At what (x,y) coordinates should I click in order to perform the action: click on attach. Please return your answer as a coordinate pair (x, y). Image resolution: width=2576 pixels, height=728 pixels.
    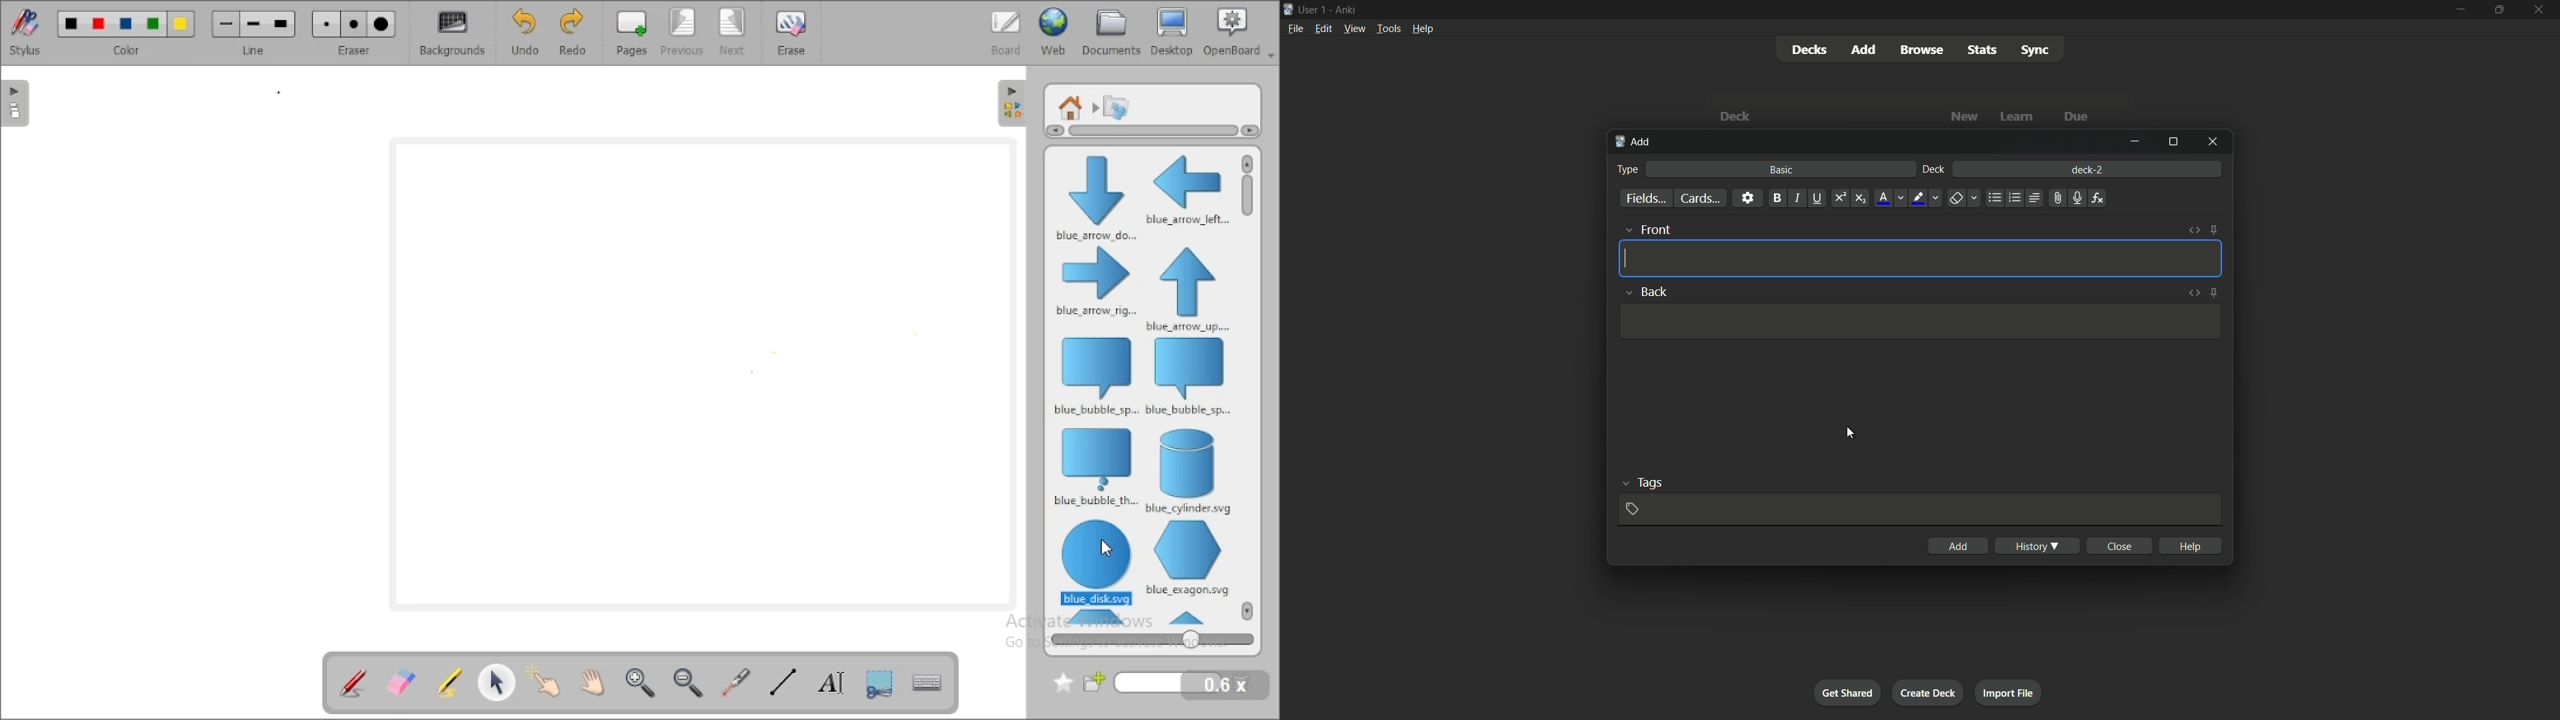
    Looking at the image, I should click on (2058, 197).